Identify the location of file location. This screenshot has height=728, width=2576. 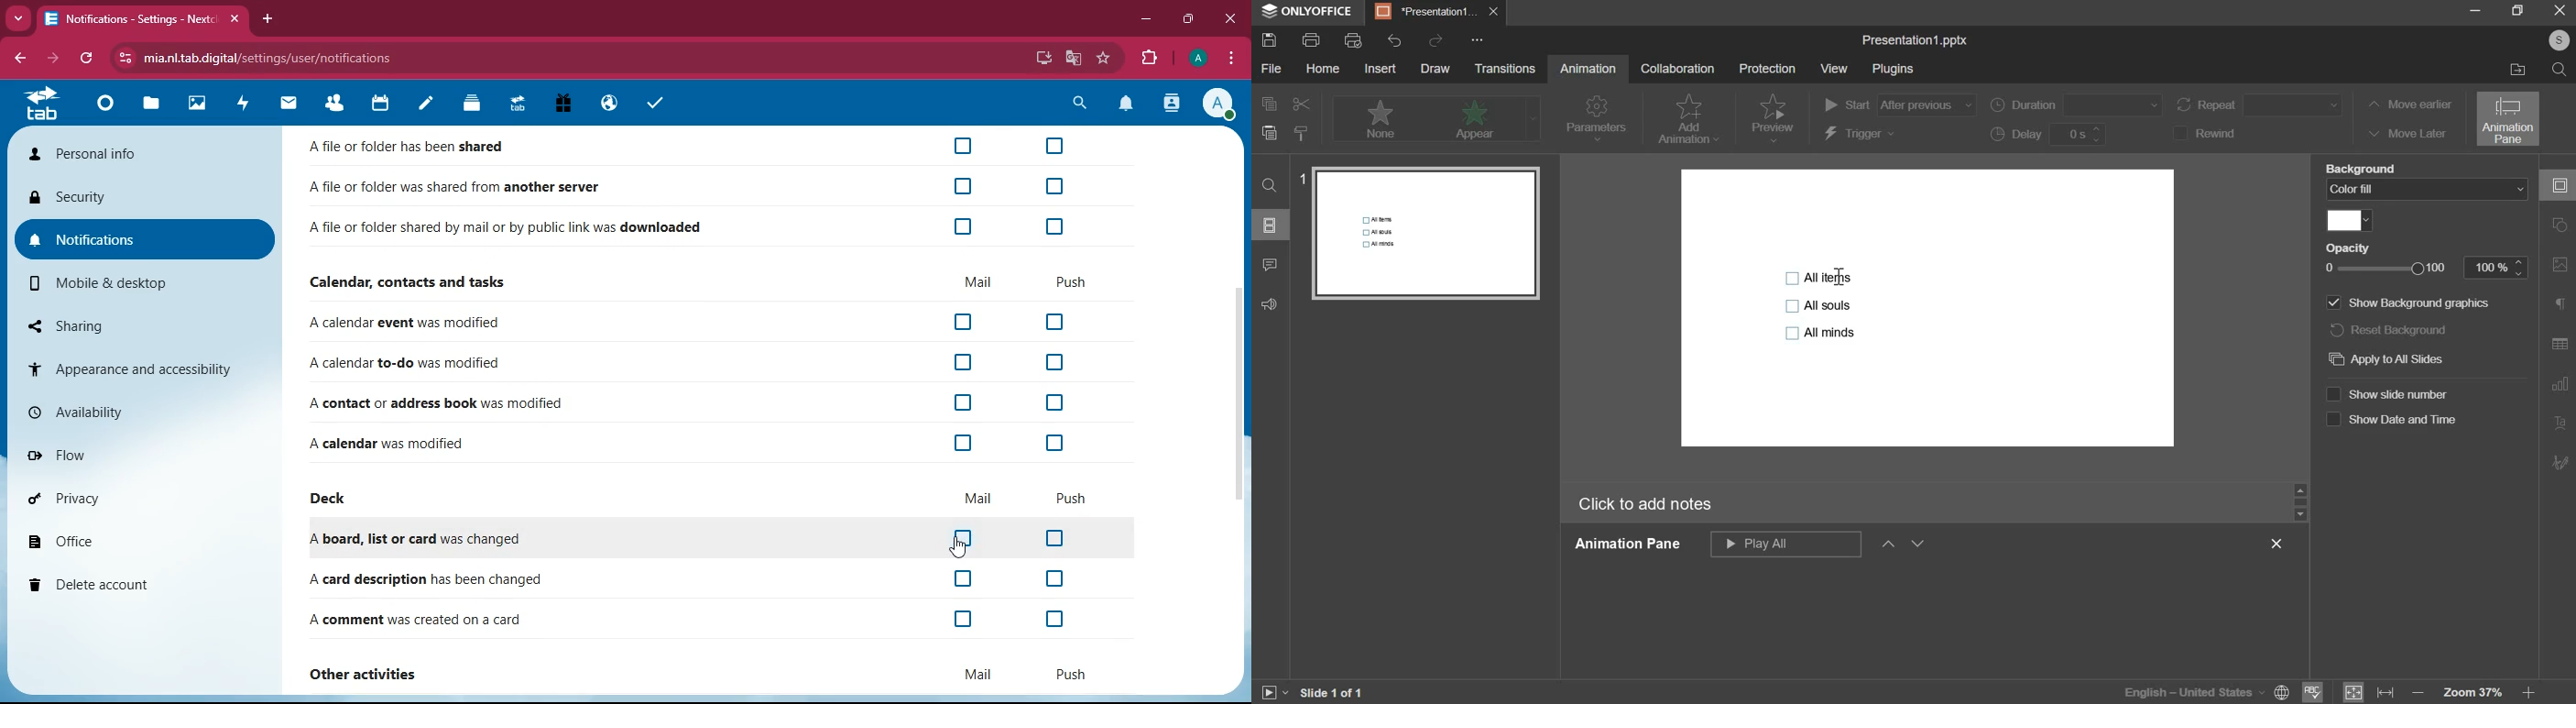
(2513, 69).